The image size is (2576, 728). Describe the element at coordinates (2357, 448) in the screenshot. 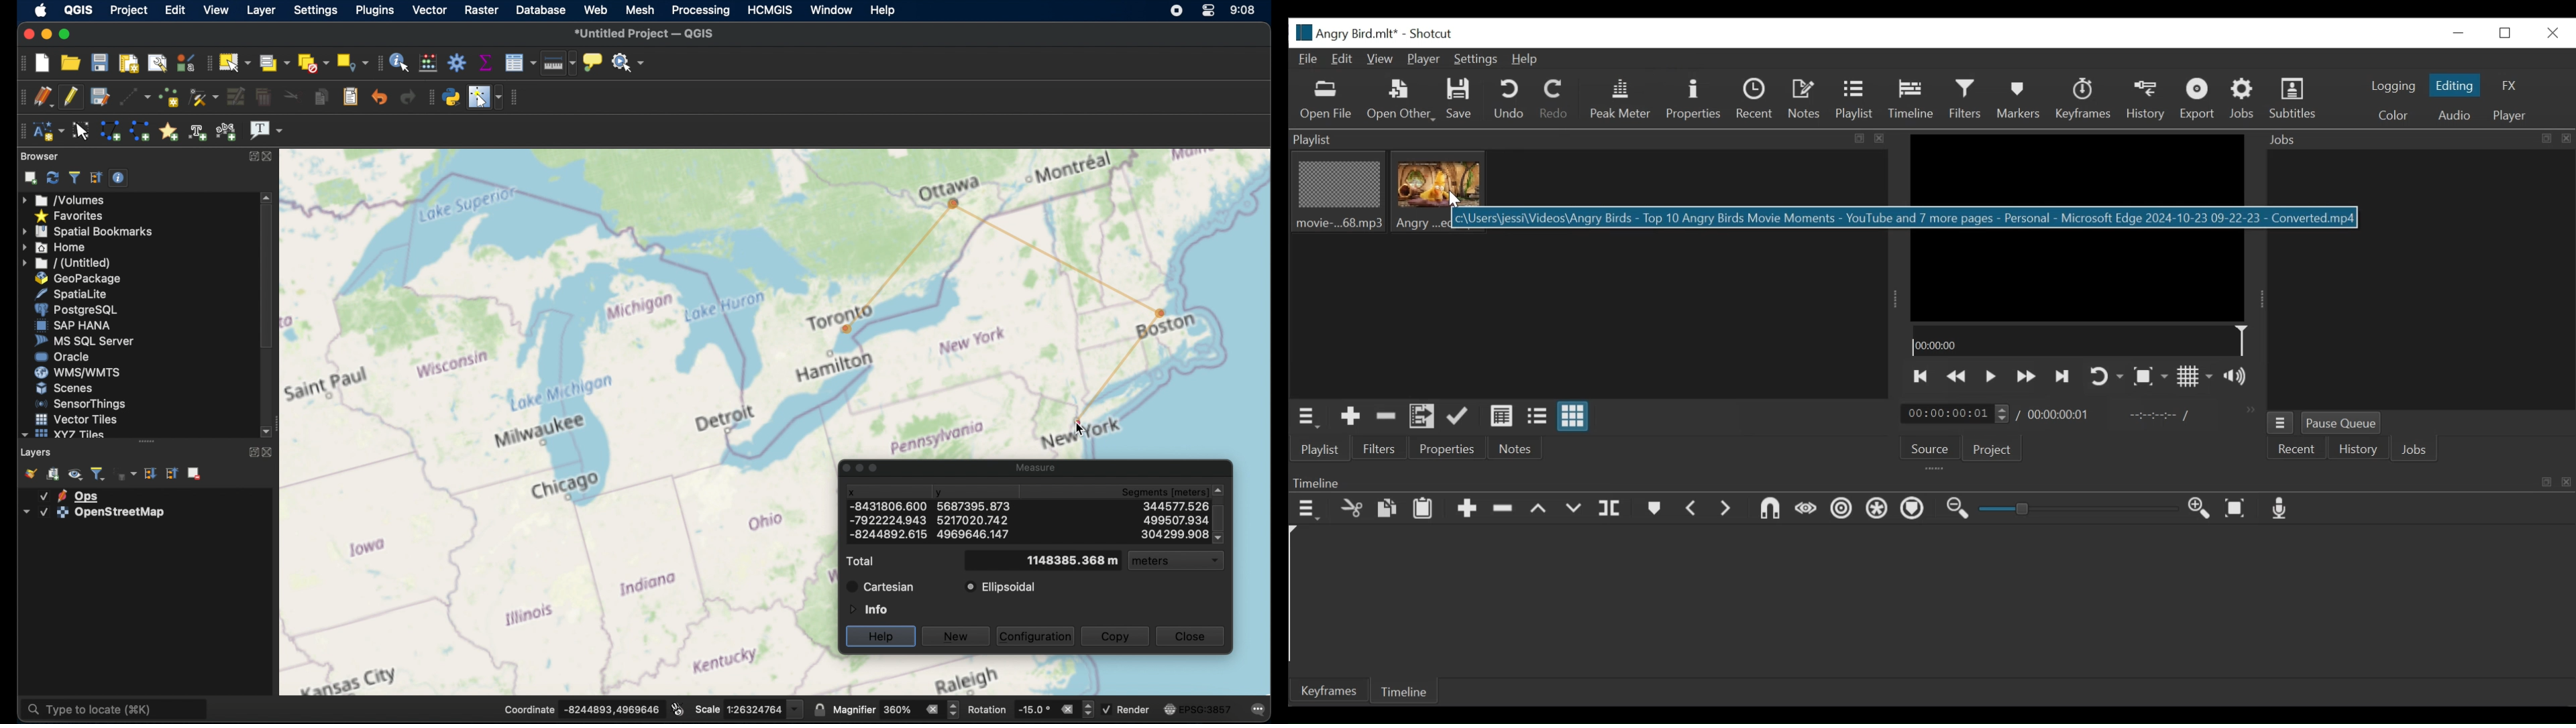

I see `History` at that location.